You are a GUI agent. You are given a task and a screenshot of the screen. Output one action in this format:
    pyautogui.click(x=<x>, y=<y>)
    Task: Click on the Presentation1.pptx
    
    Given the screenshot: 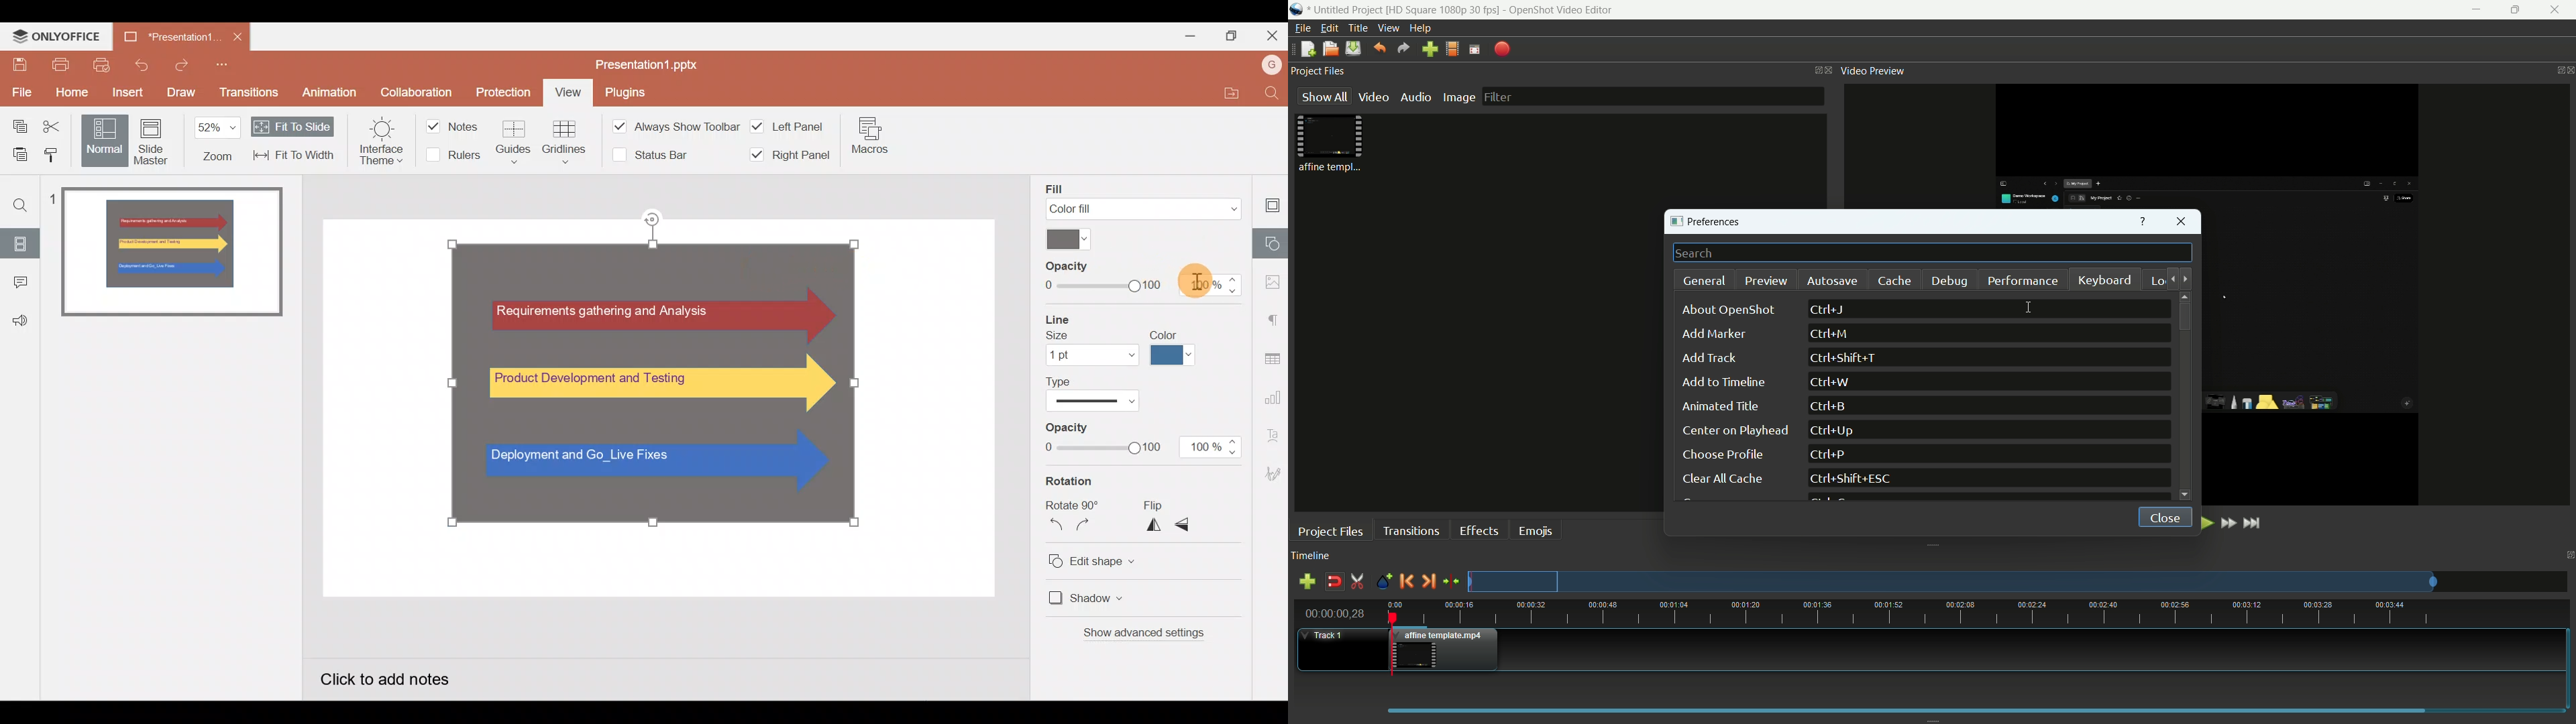 What is the action you would take?
    pyautogui.click(x=663, y=64)
    